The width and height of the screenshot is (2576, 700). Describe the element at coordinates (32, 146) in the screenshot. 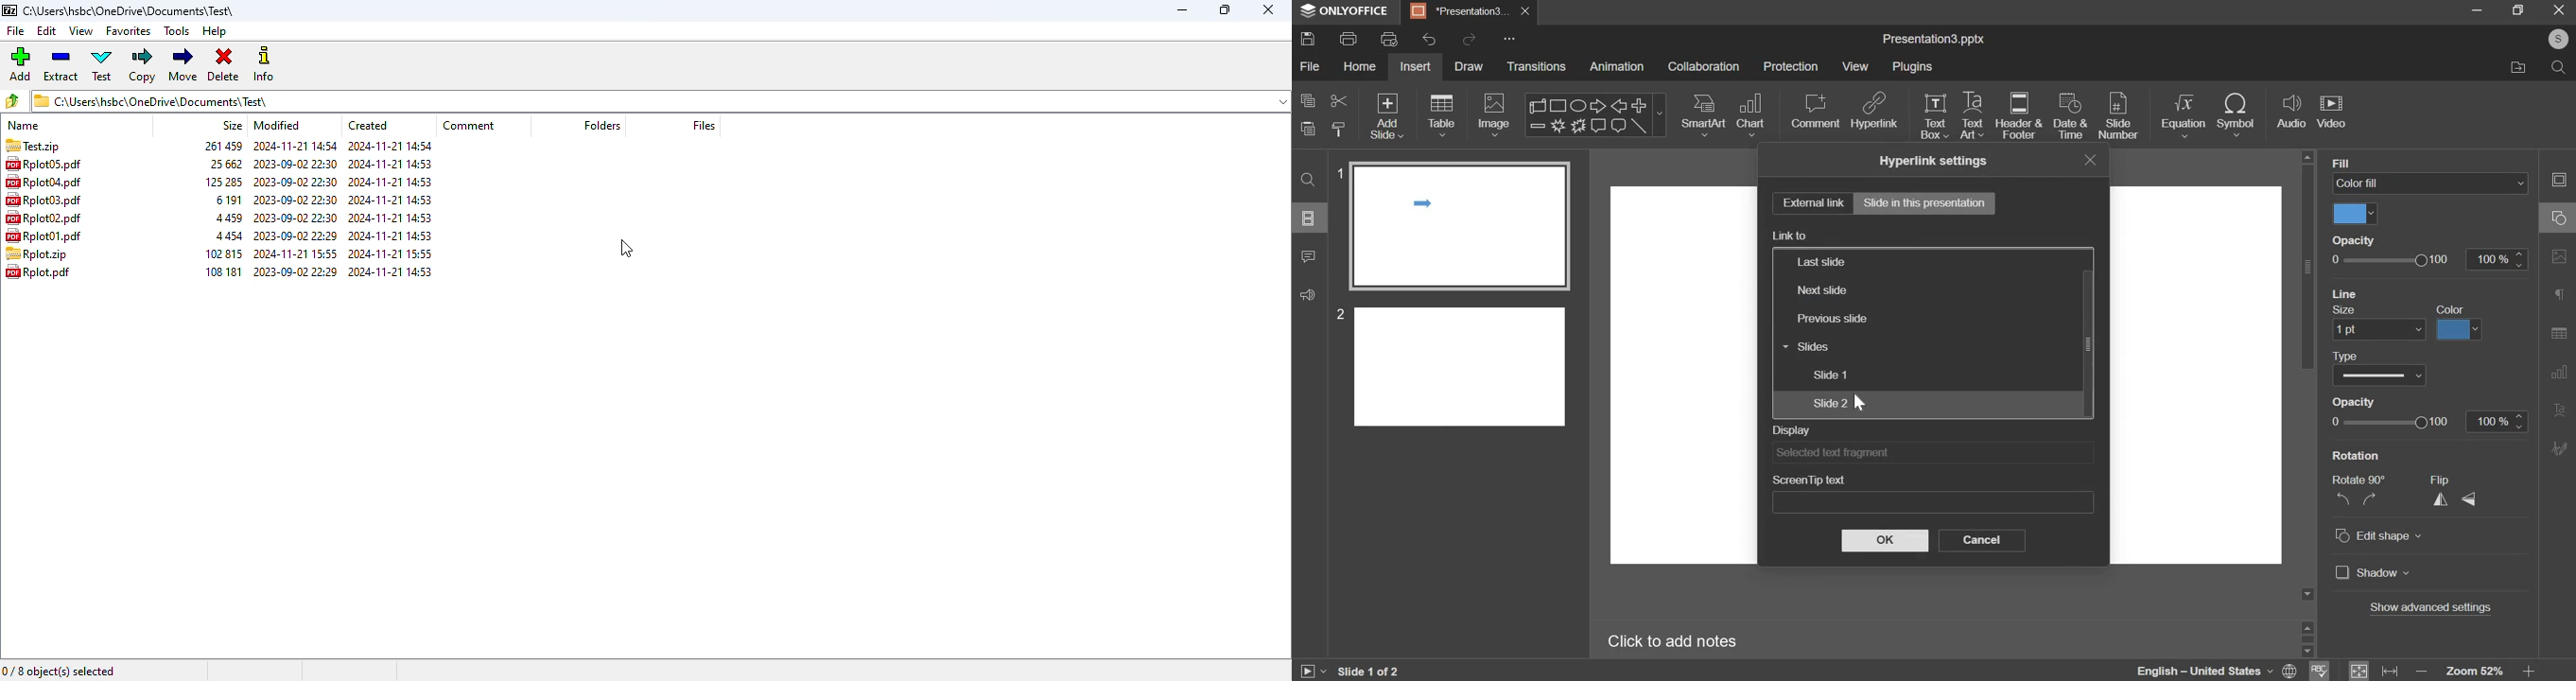

I see `Test.zip` at that location.